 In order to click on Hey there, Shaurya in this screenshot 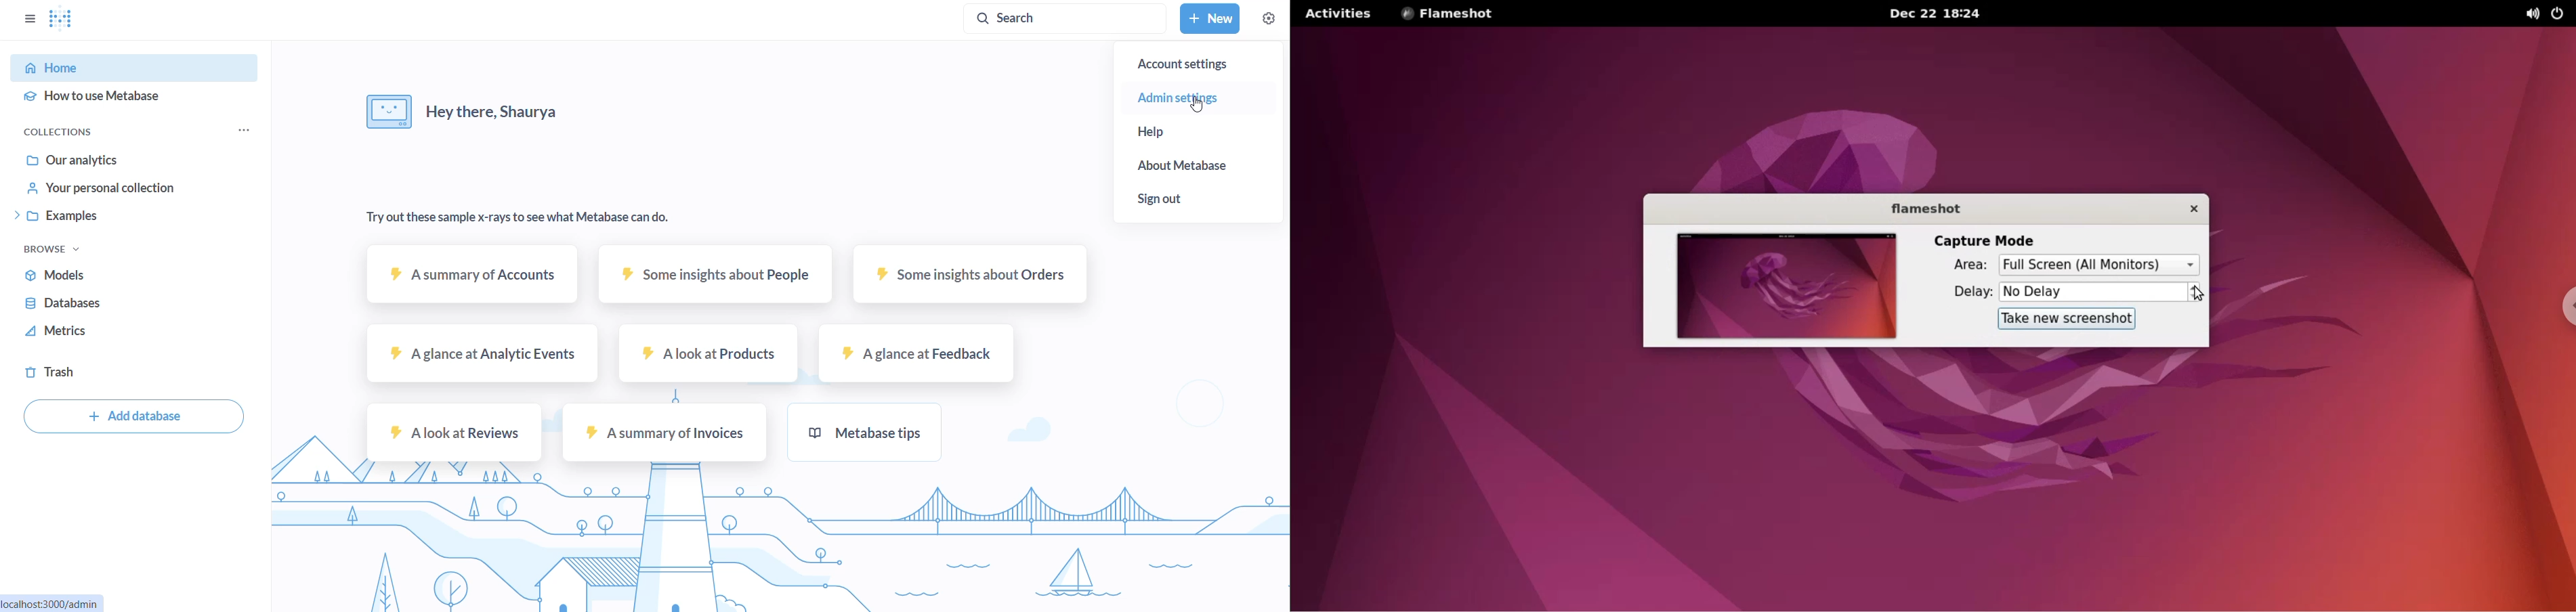, I will do `click(463, 112)`.